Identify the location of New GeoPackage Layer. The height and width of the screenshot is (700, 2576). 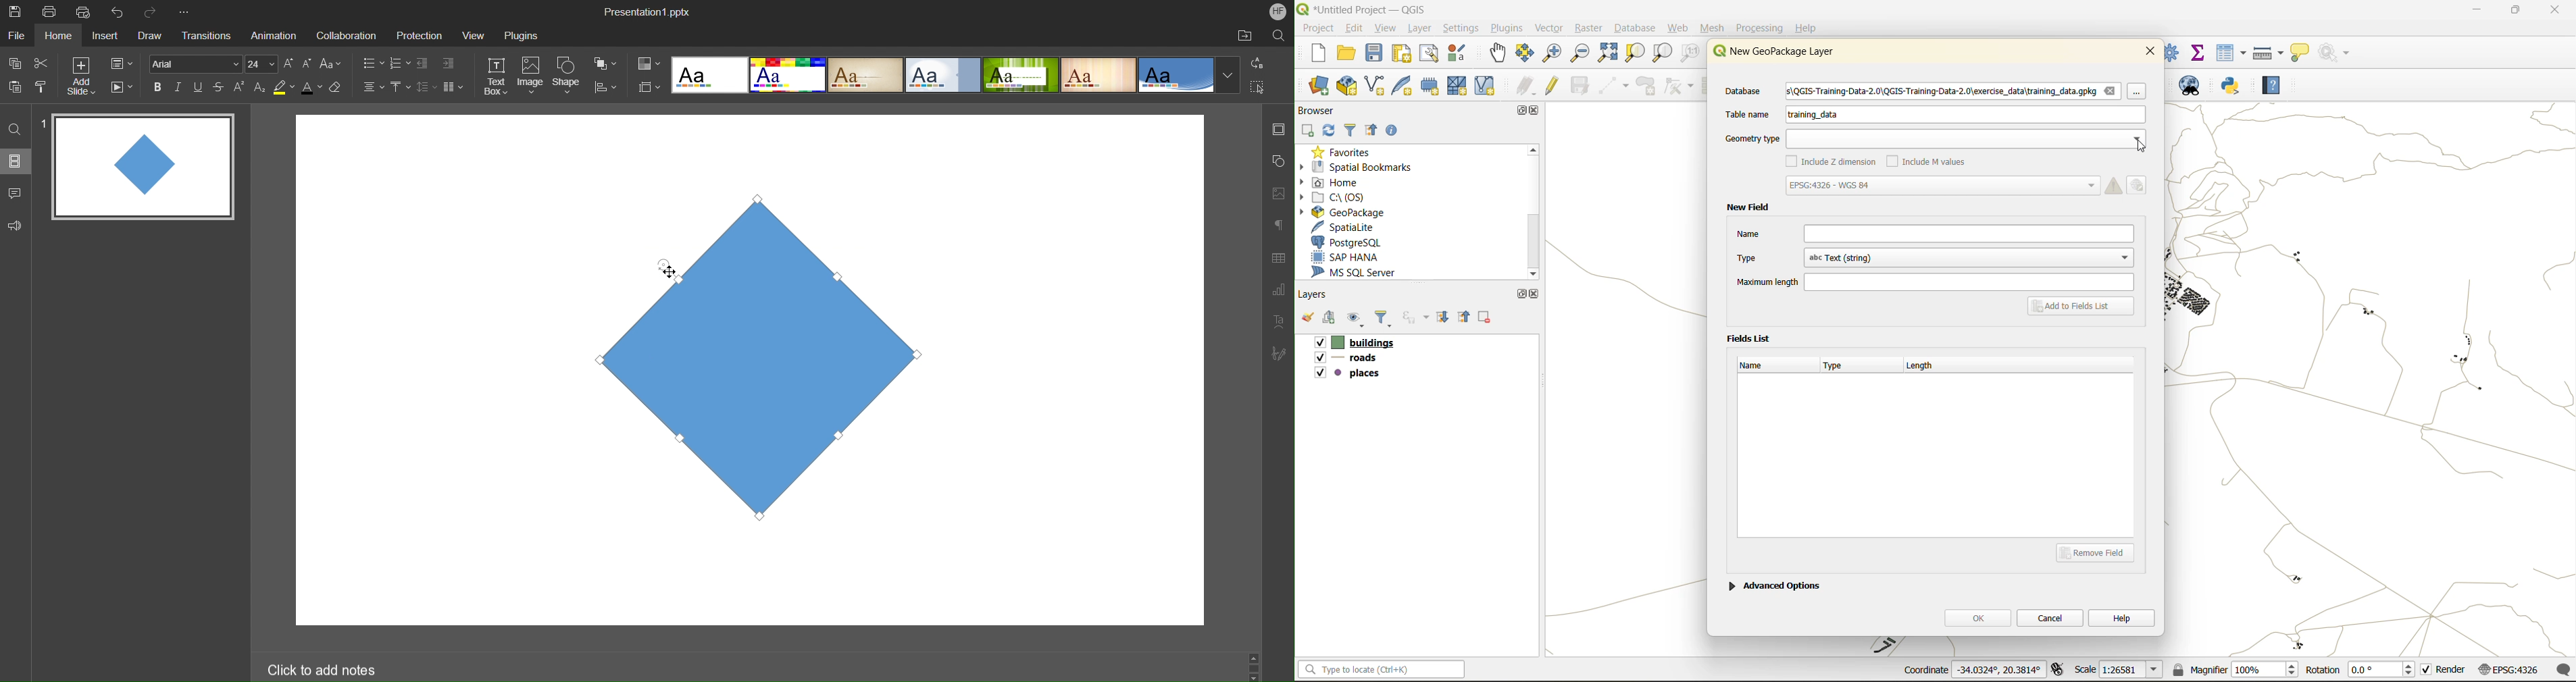
(1770, 51).